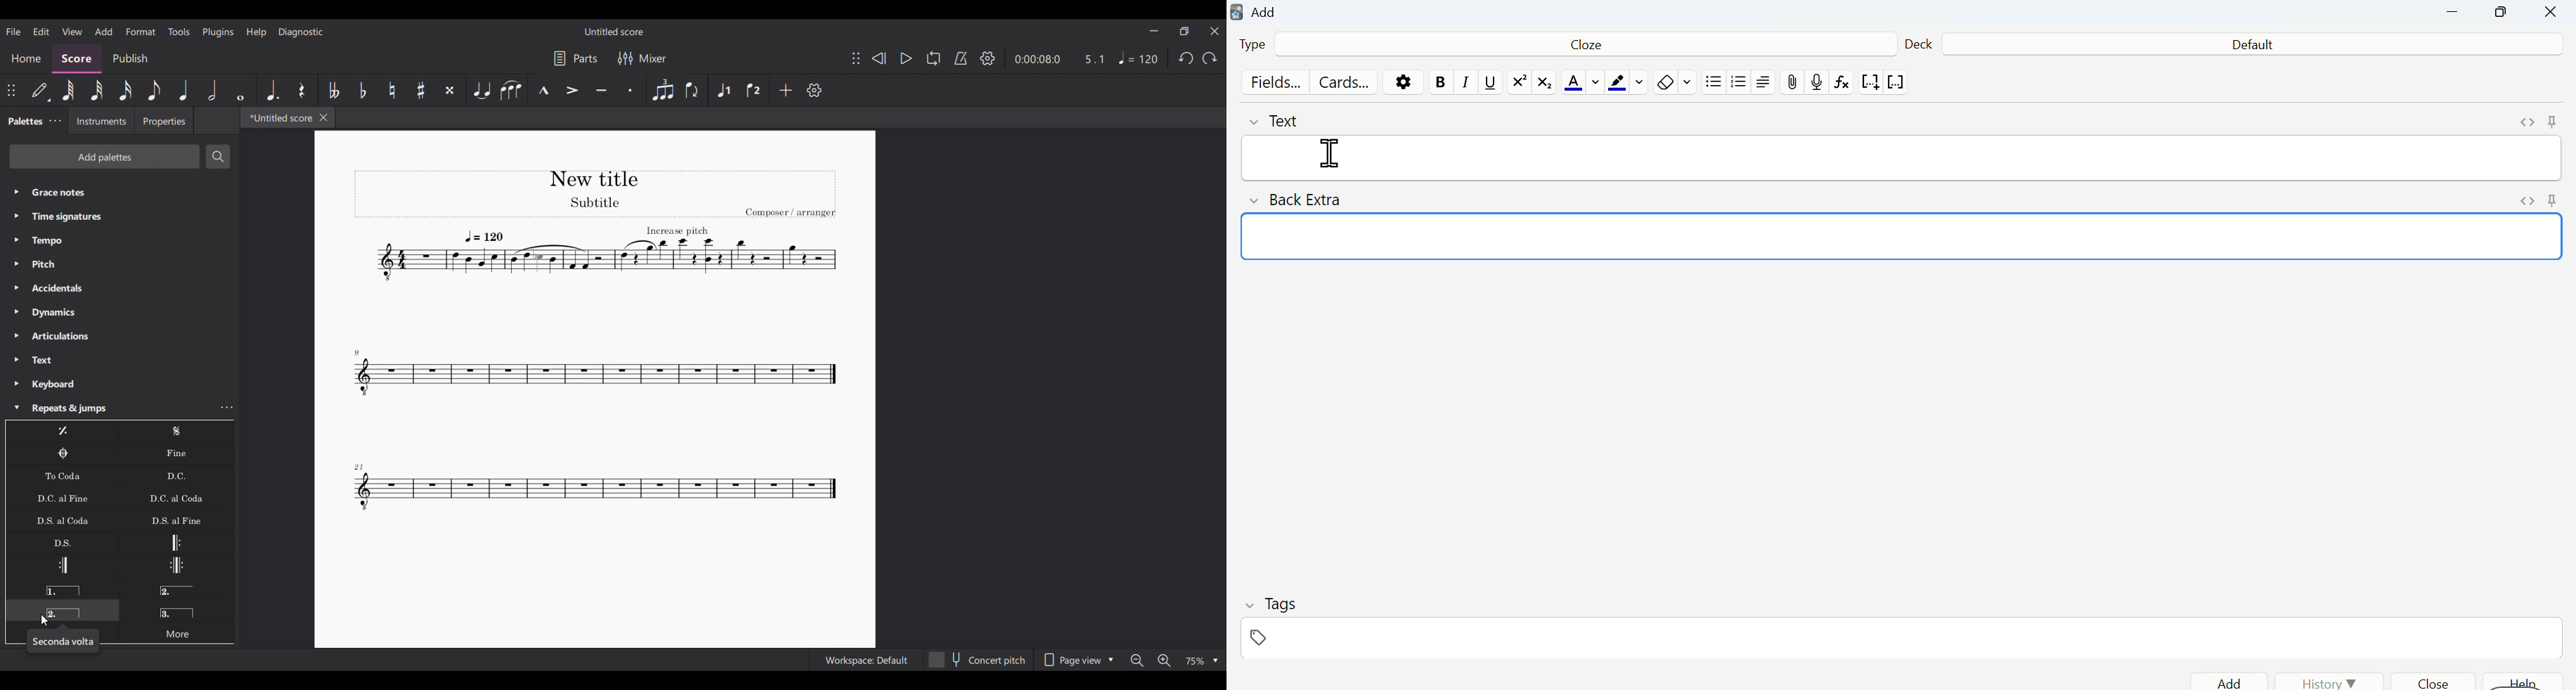 Image resolution: width=2576 pixels, height=700 pixels. Describe the element at coordinates (240, 90) in the screenshot. I see `Whole note` at that location.